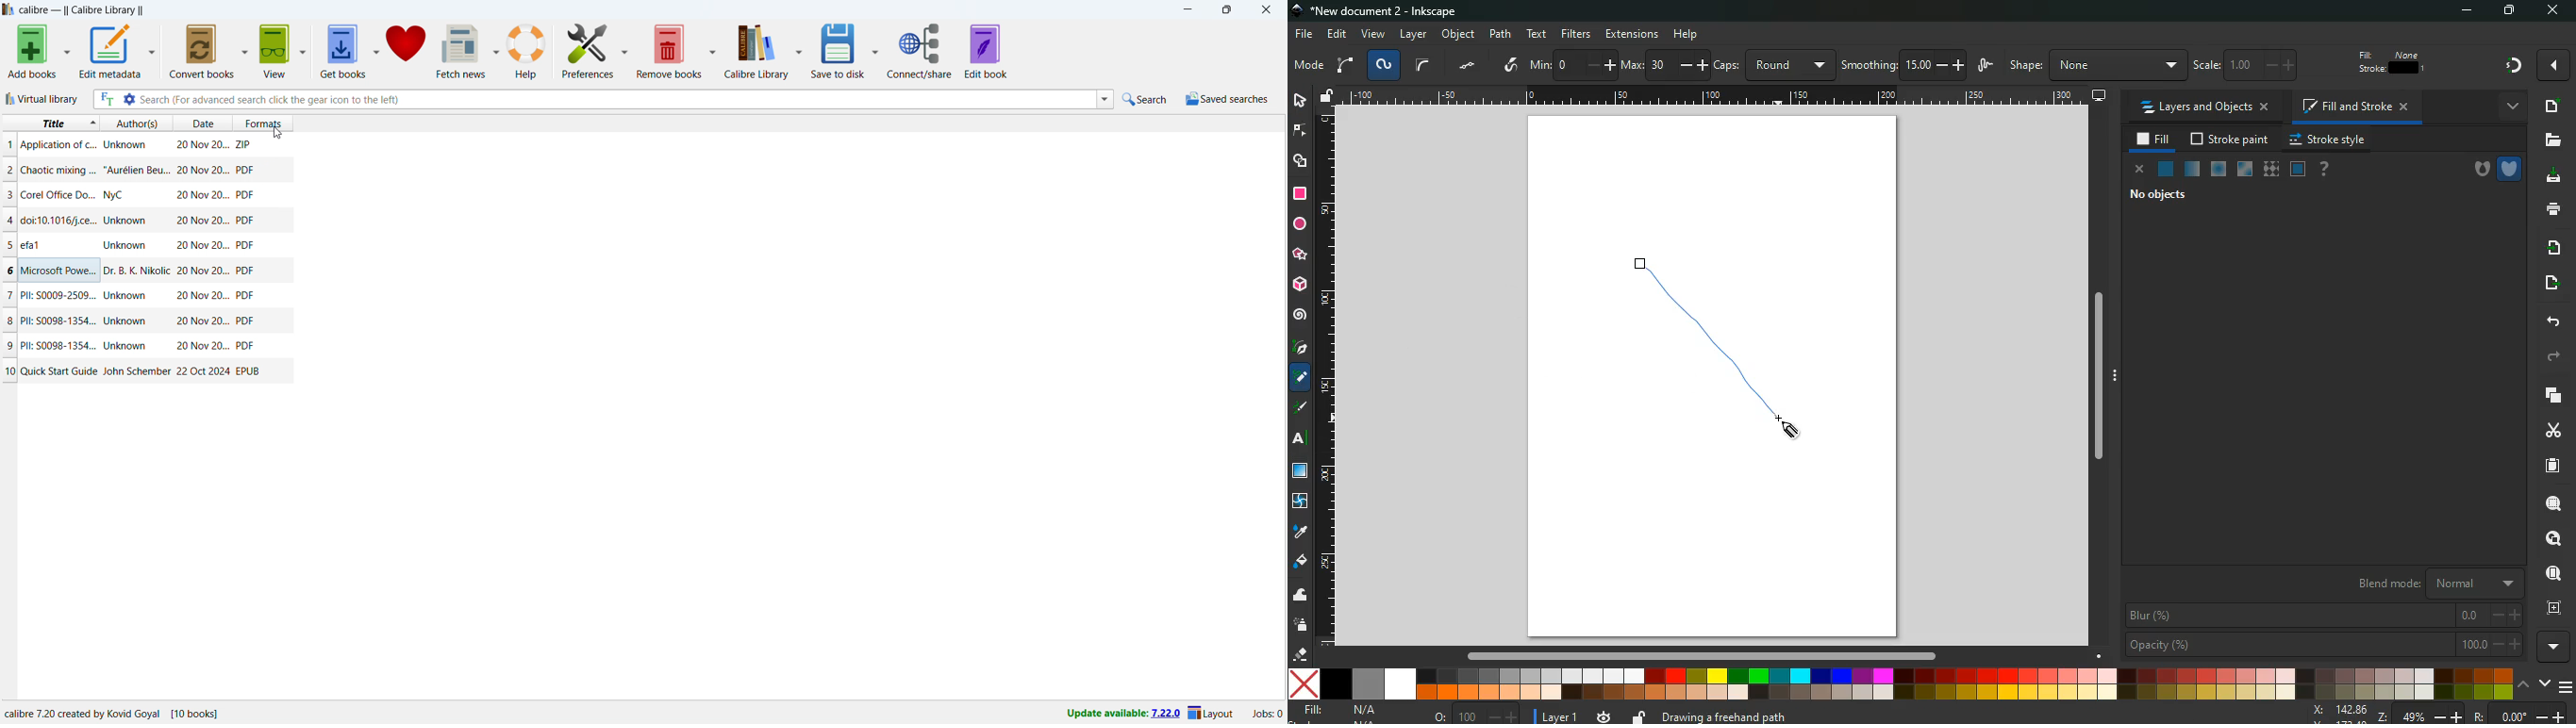  What do you see at coordinates (1309, 67) in the screenshot?
I see `mode` at bounding box center [1309, 67].